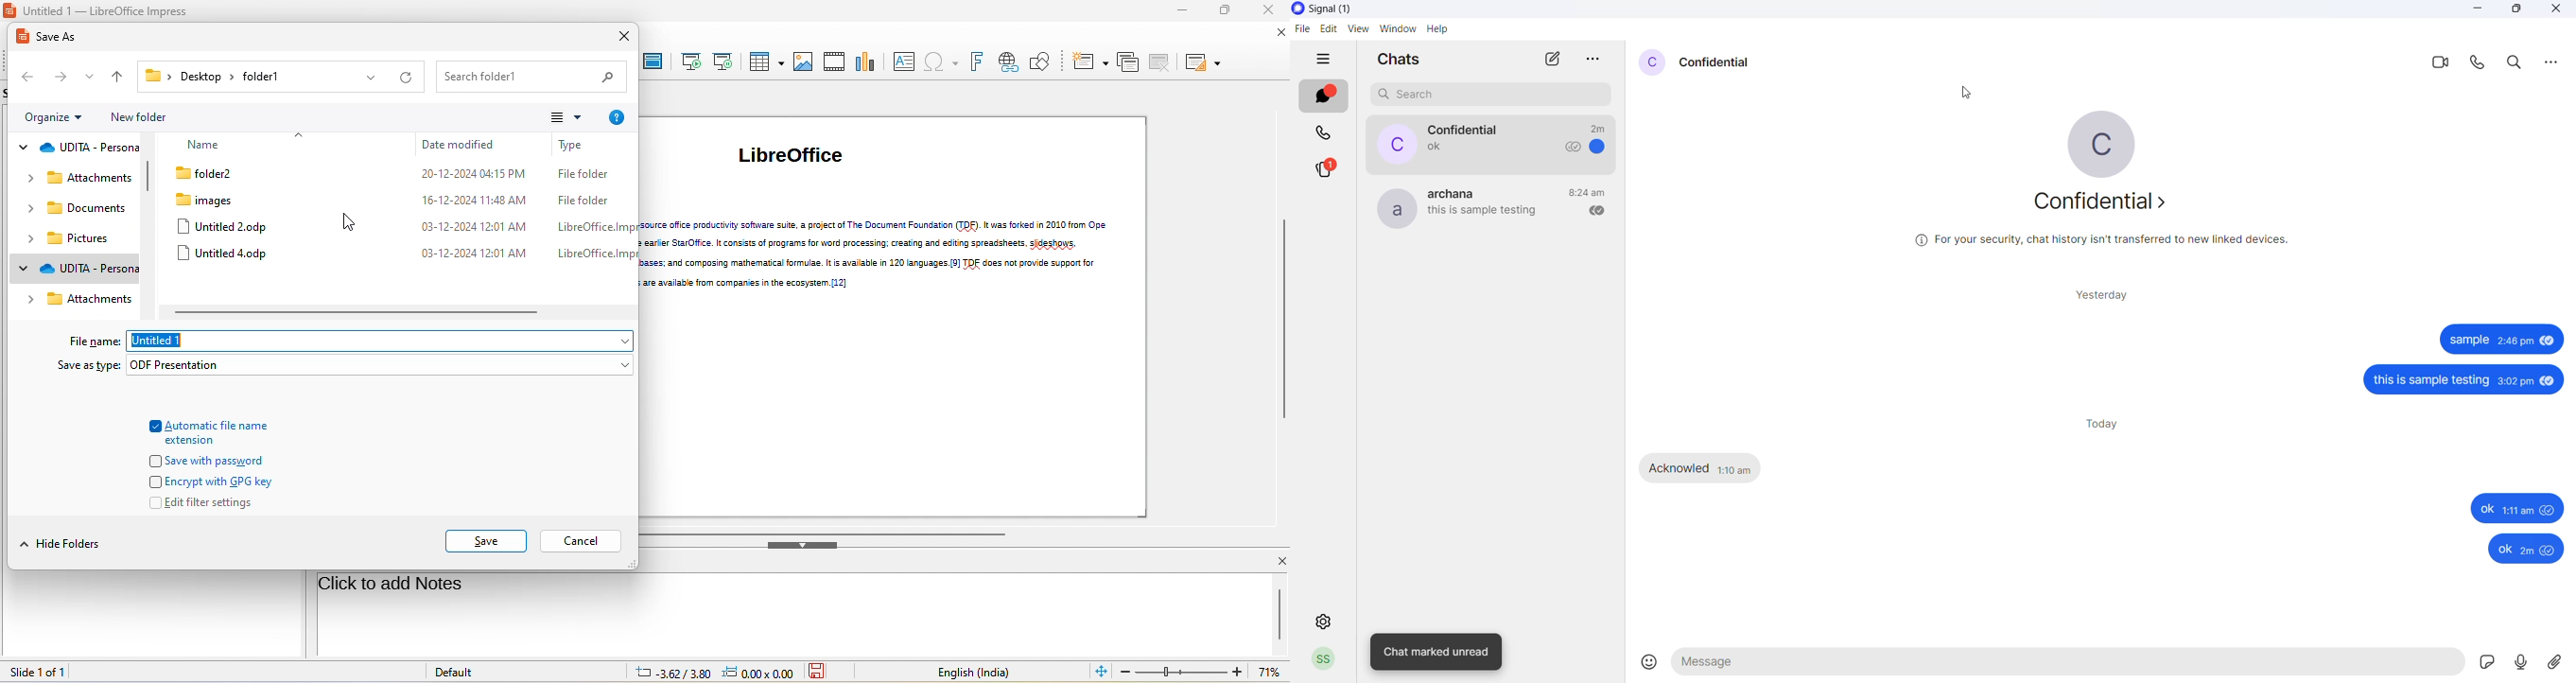 This screenshot has width=2576, height=700. I want to click on attachments, so click(78, 298).